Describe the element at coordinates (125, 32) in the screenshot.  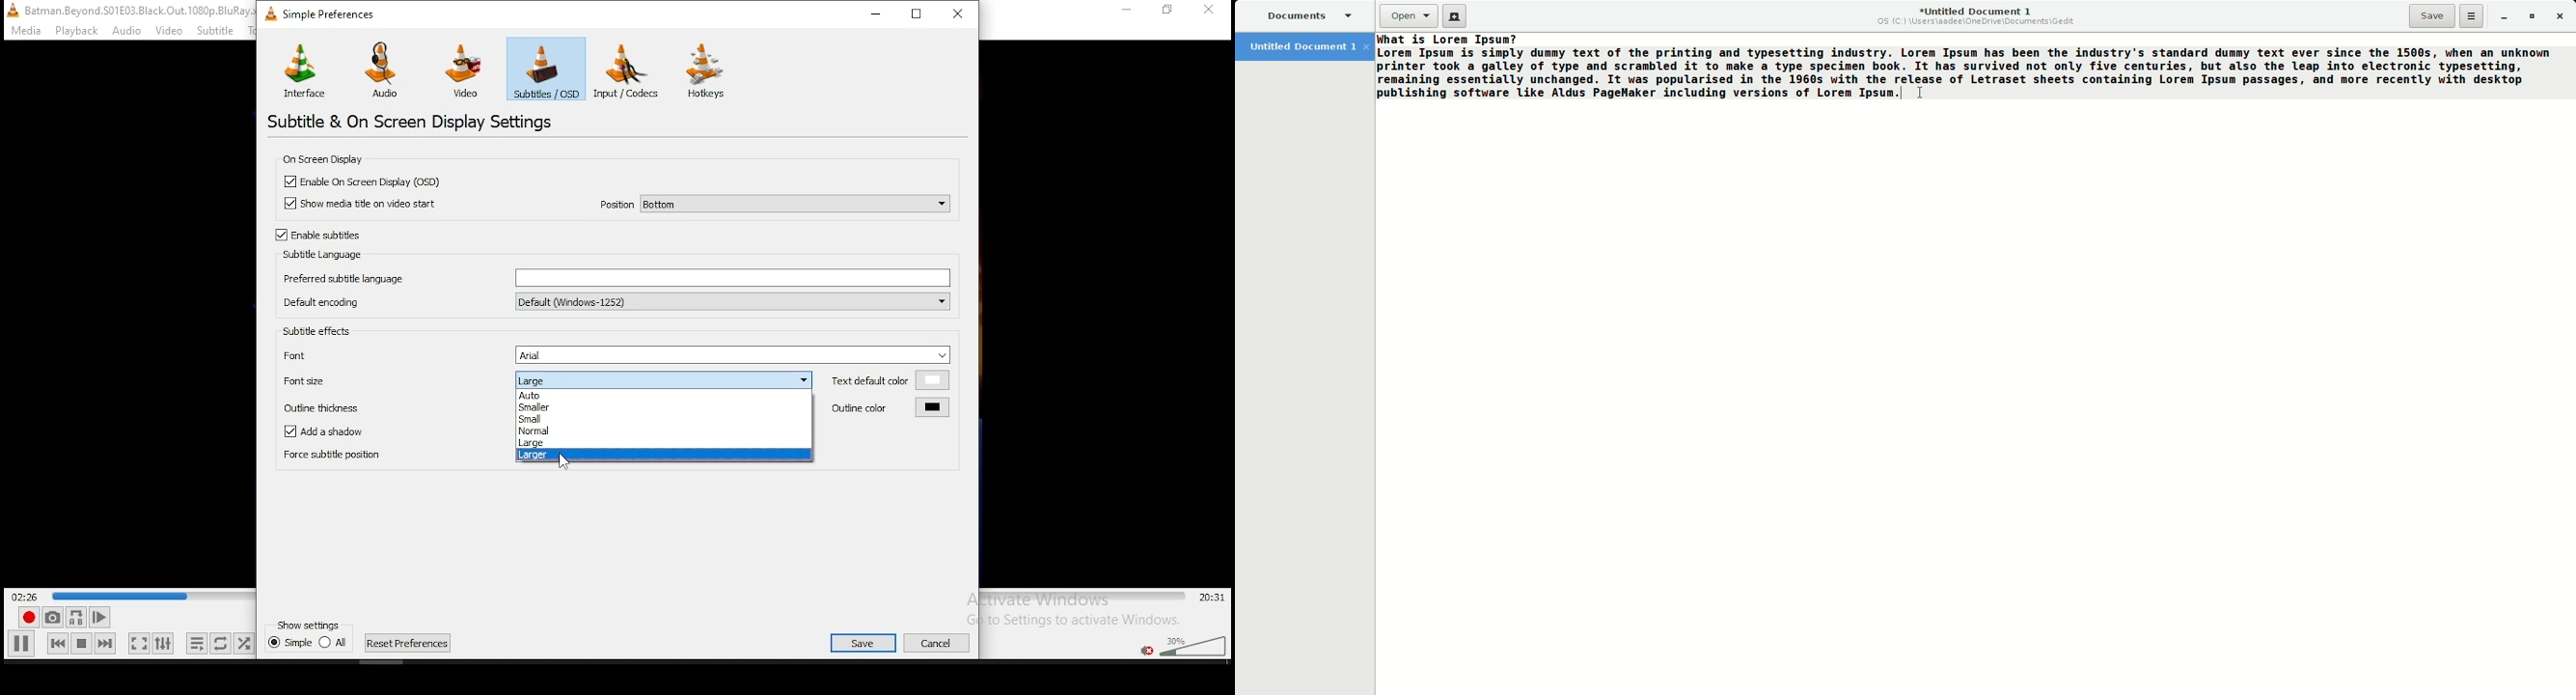
I see `audio` at that location.